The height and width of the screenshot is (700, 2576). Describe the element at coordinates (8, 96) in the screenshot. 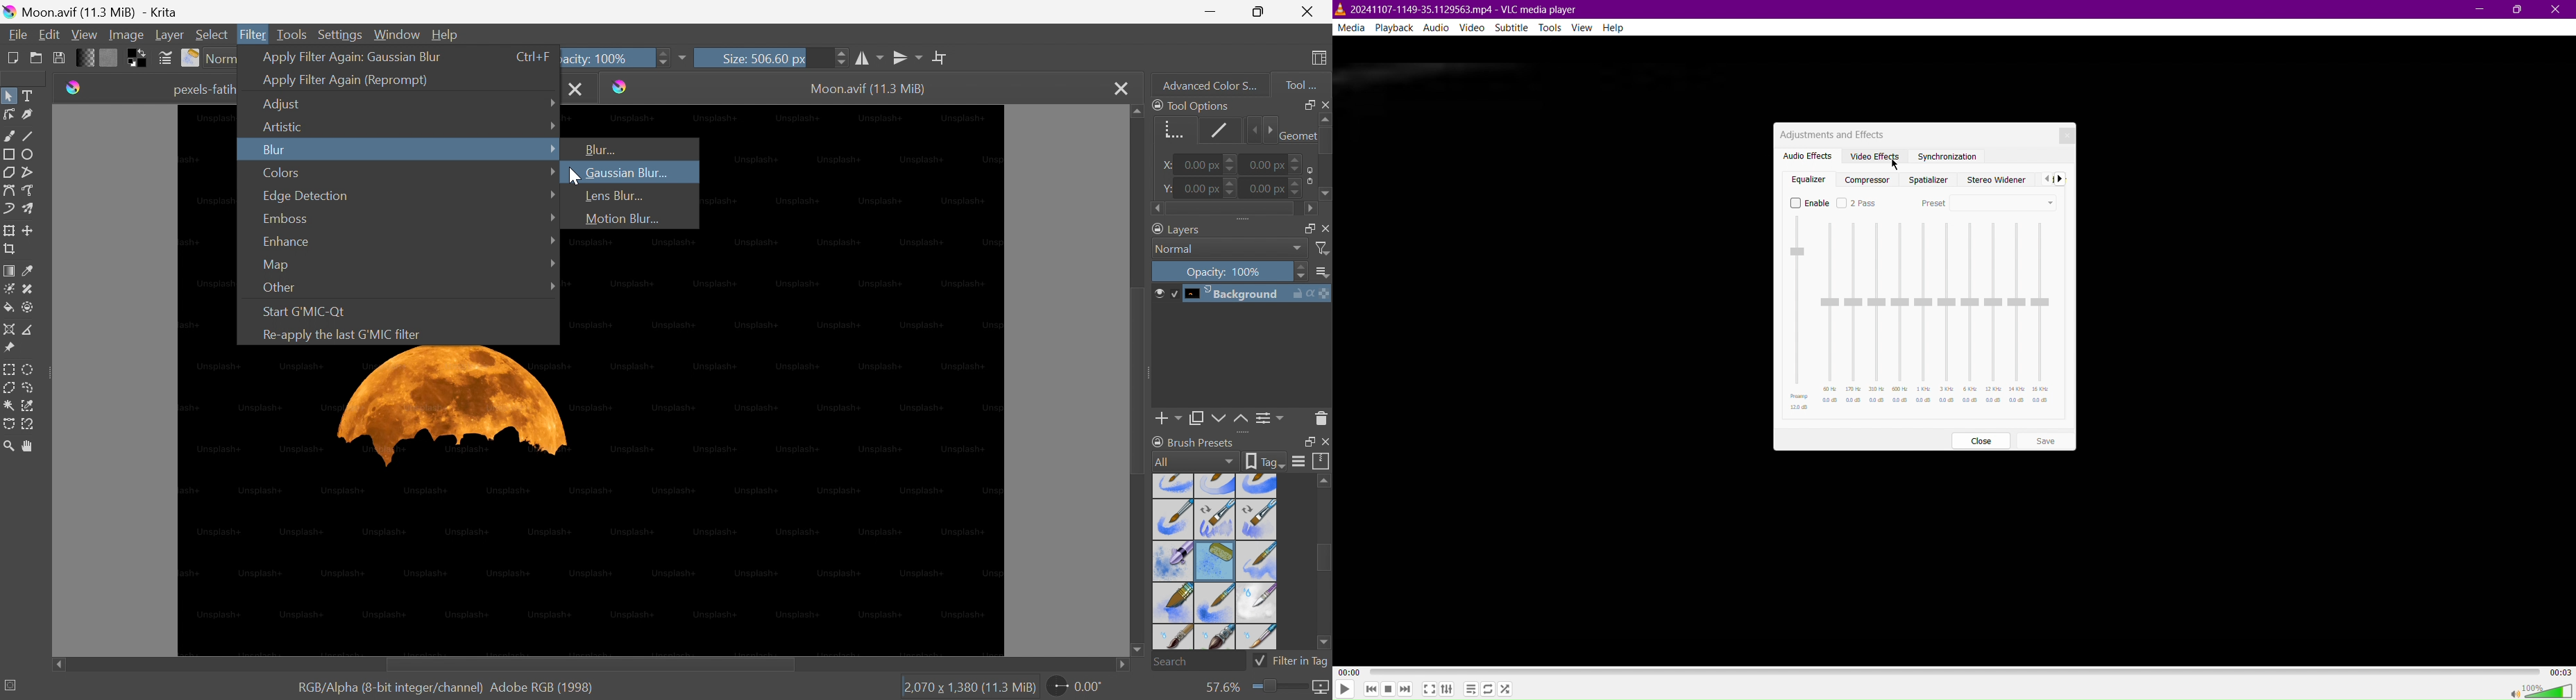

I see `Select shapes tool` at that location.